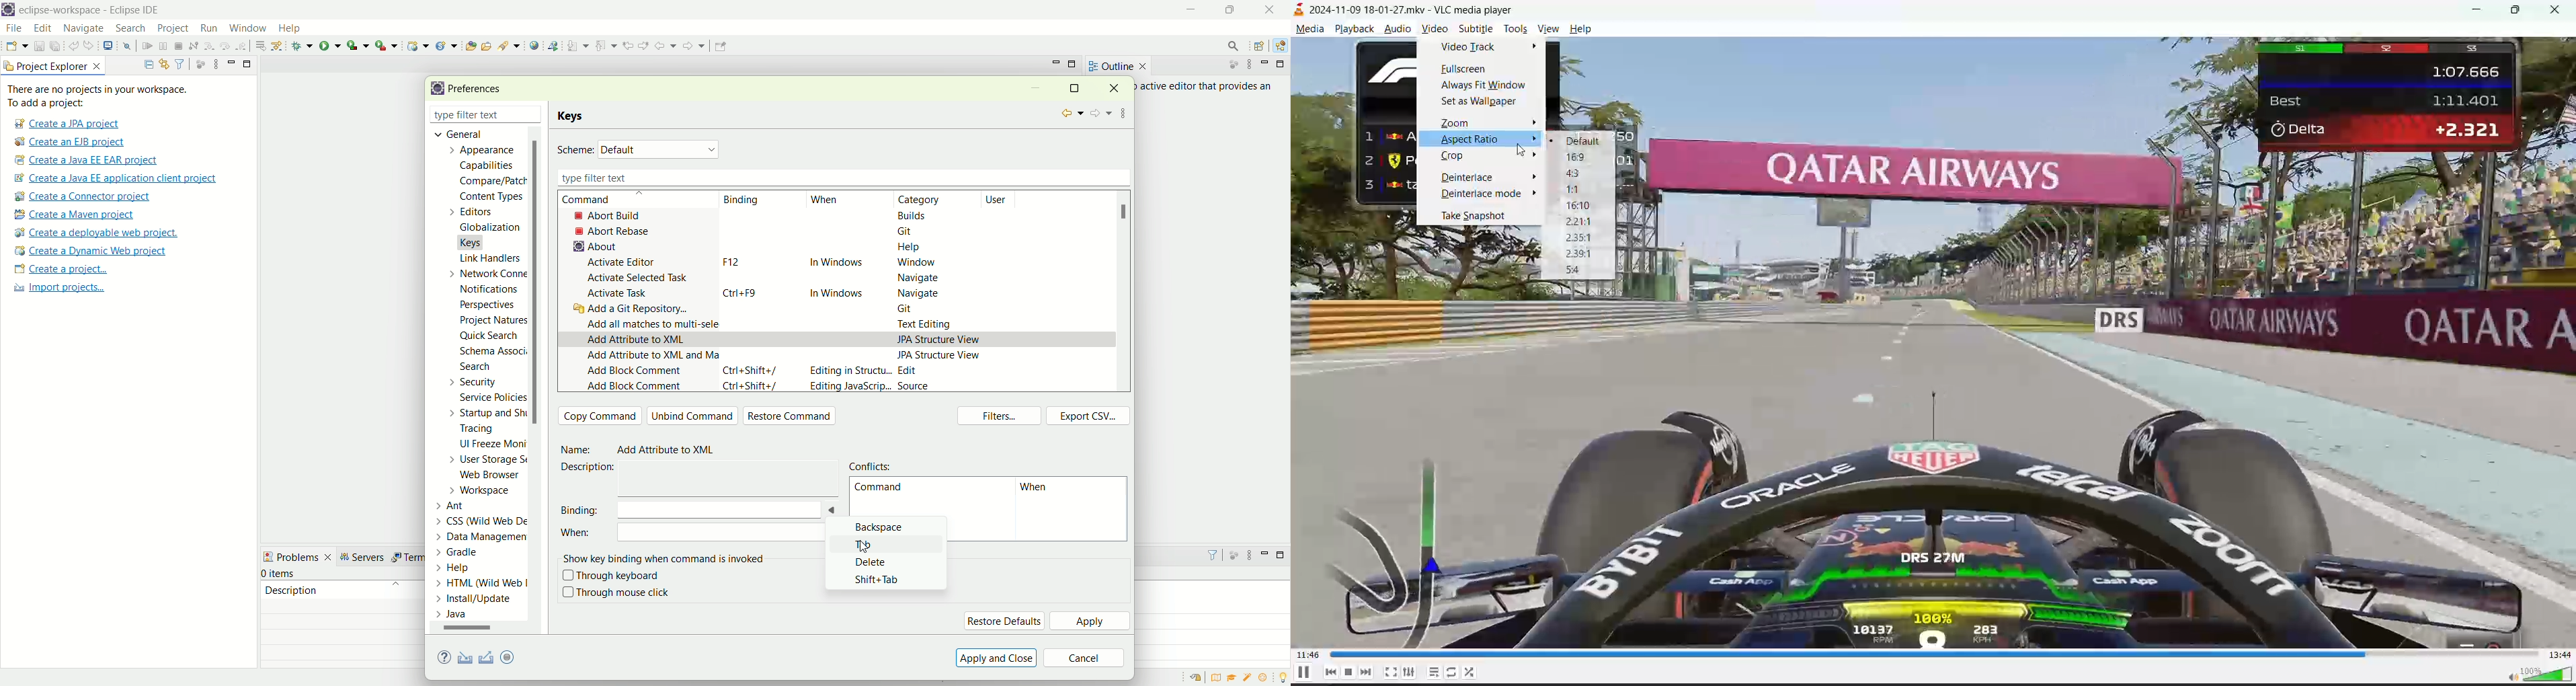  What do you see at coordinates (491, 445) in the screenshot?
I see `UI freeze monitoring` at bounding box center [491, 445].